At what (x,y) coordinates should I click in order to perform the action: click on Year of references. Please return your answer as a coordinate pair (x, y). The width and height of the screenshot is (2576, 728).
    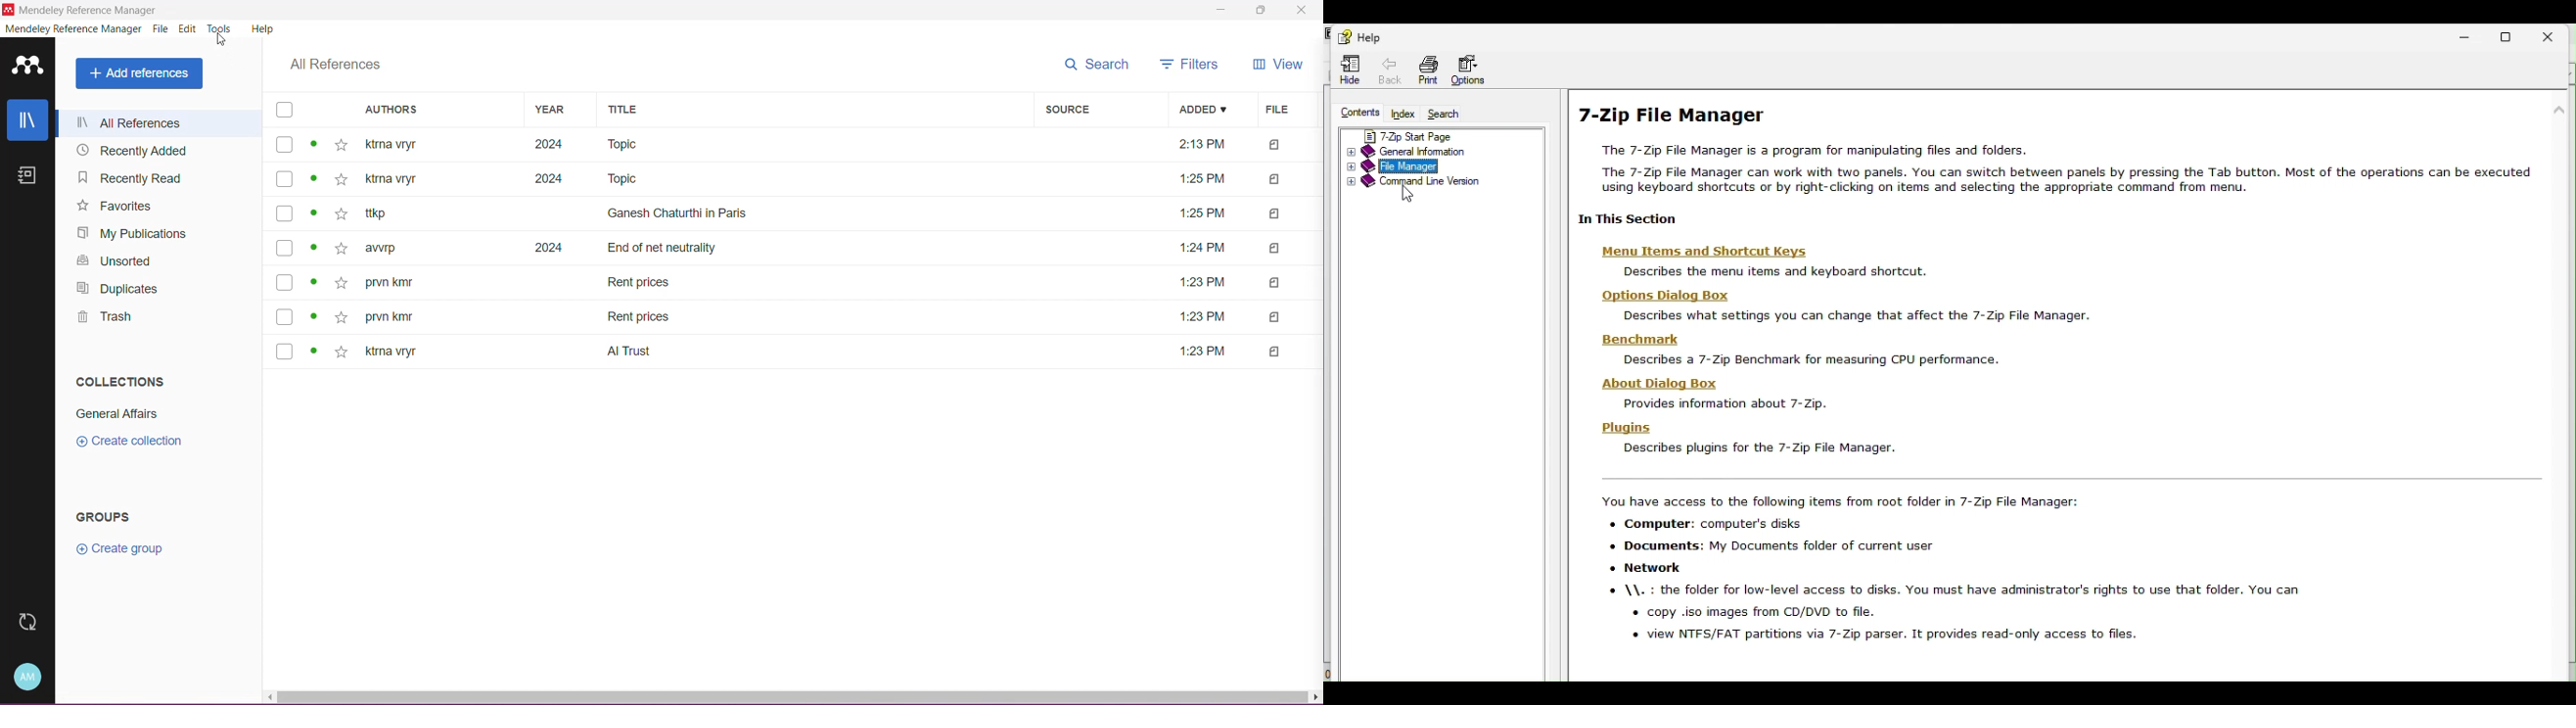
    Looking at the image, I should click on (548, 142).